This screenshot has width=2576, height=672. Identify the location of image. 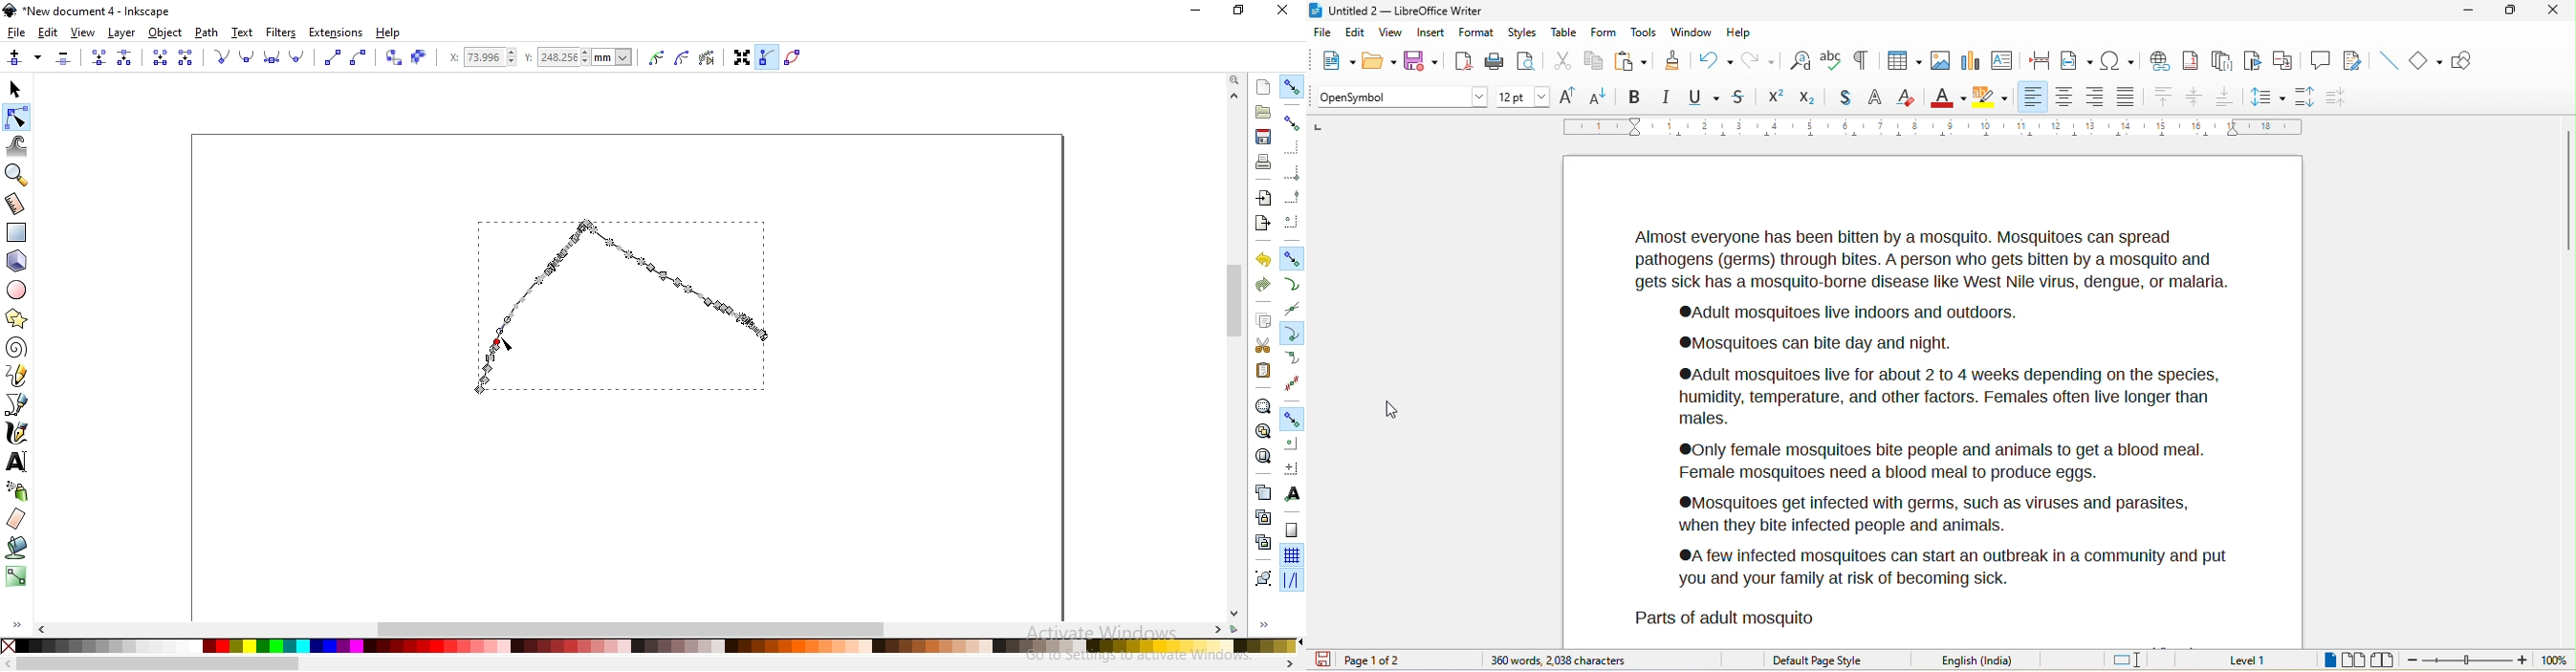
(1941, 59).